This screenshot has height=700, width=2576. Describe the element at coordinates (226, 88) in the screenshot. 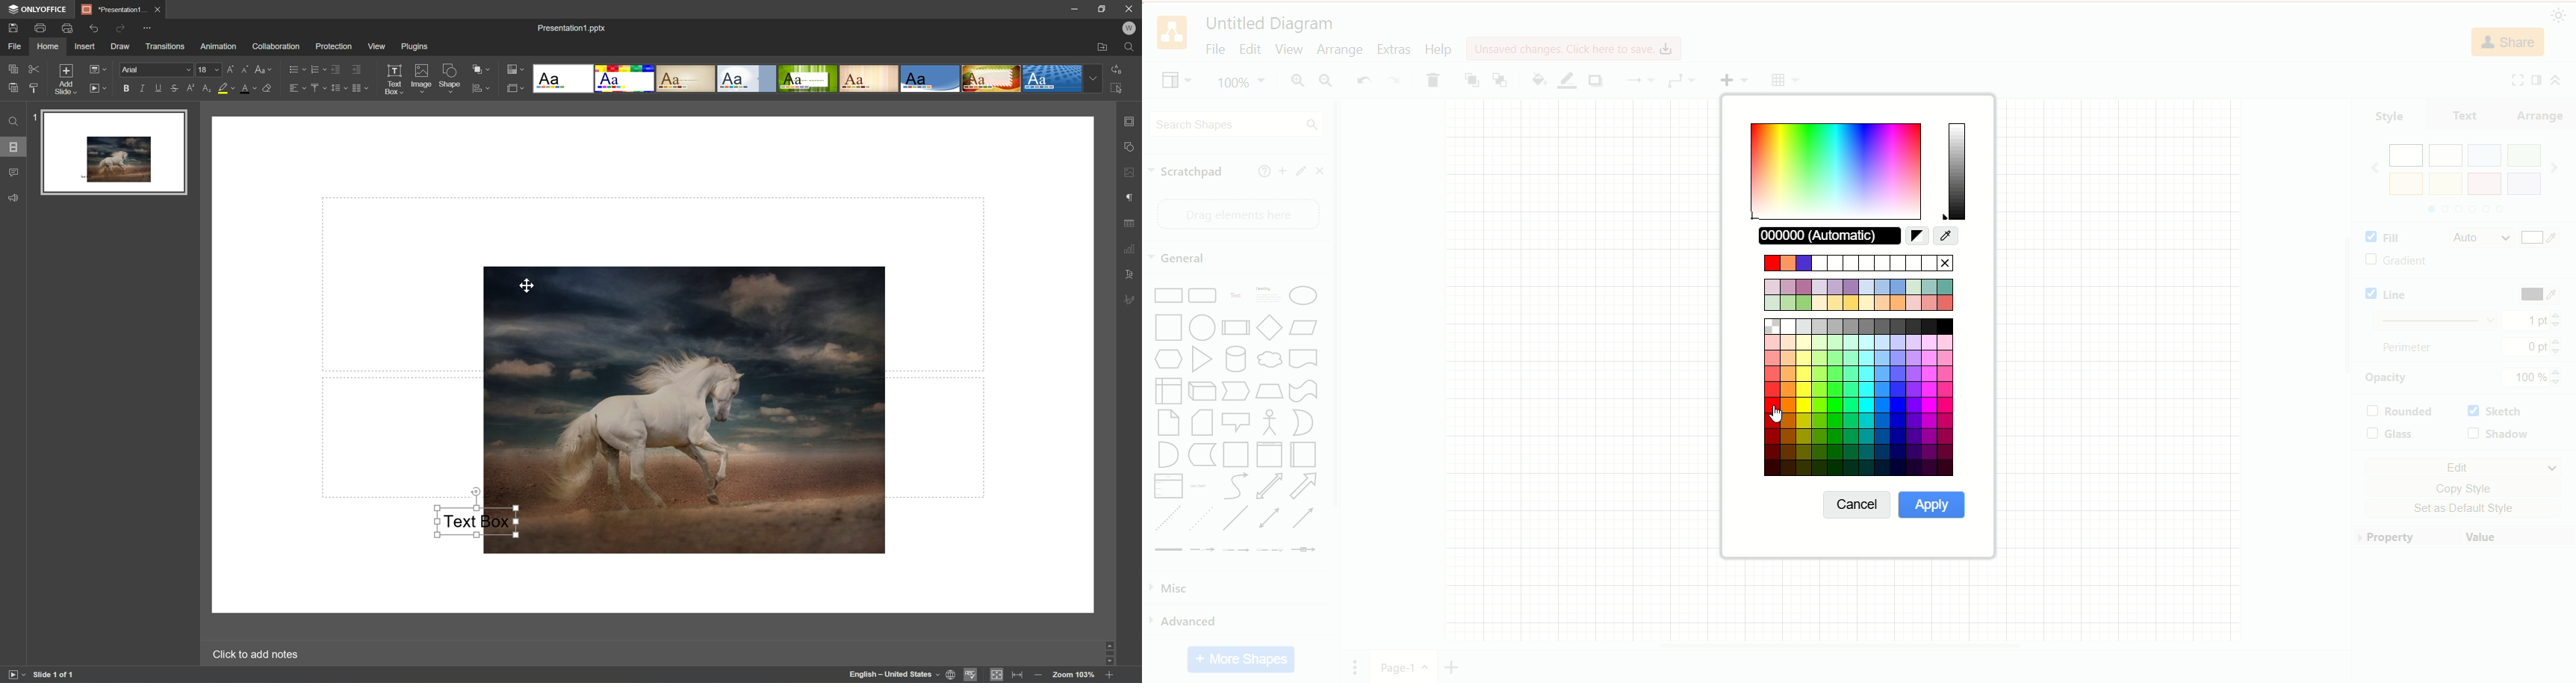

I see `Highlight color` at that location.